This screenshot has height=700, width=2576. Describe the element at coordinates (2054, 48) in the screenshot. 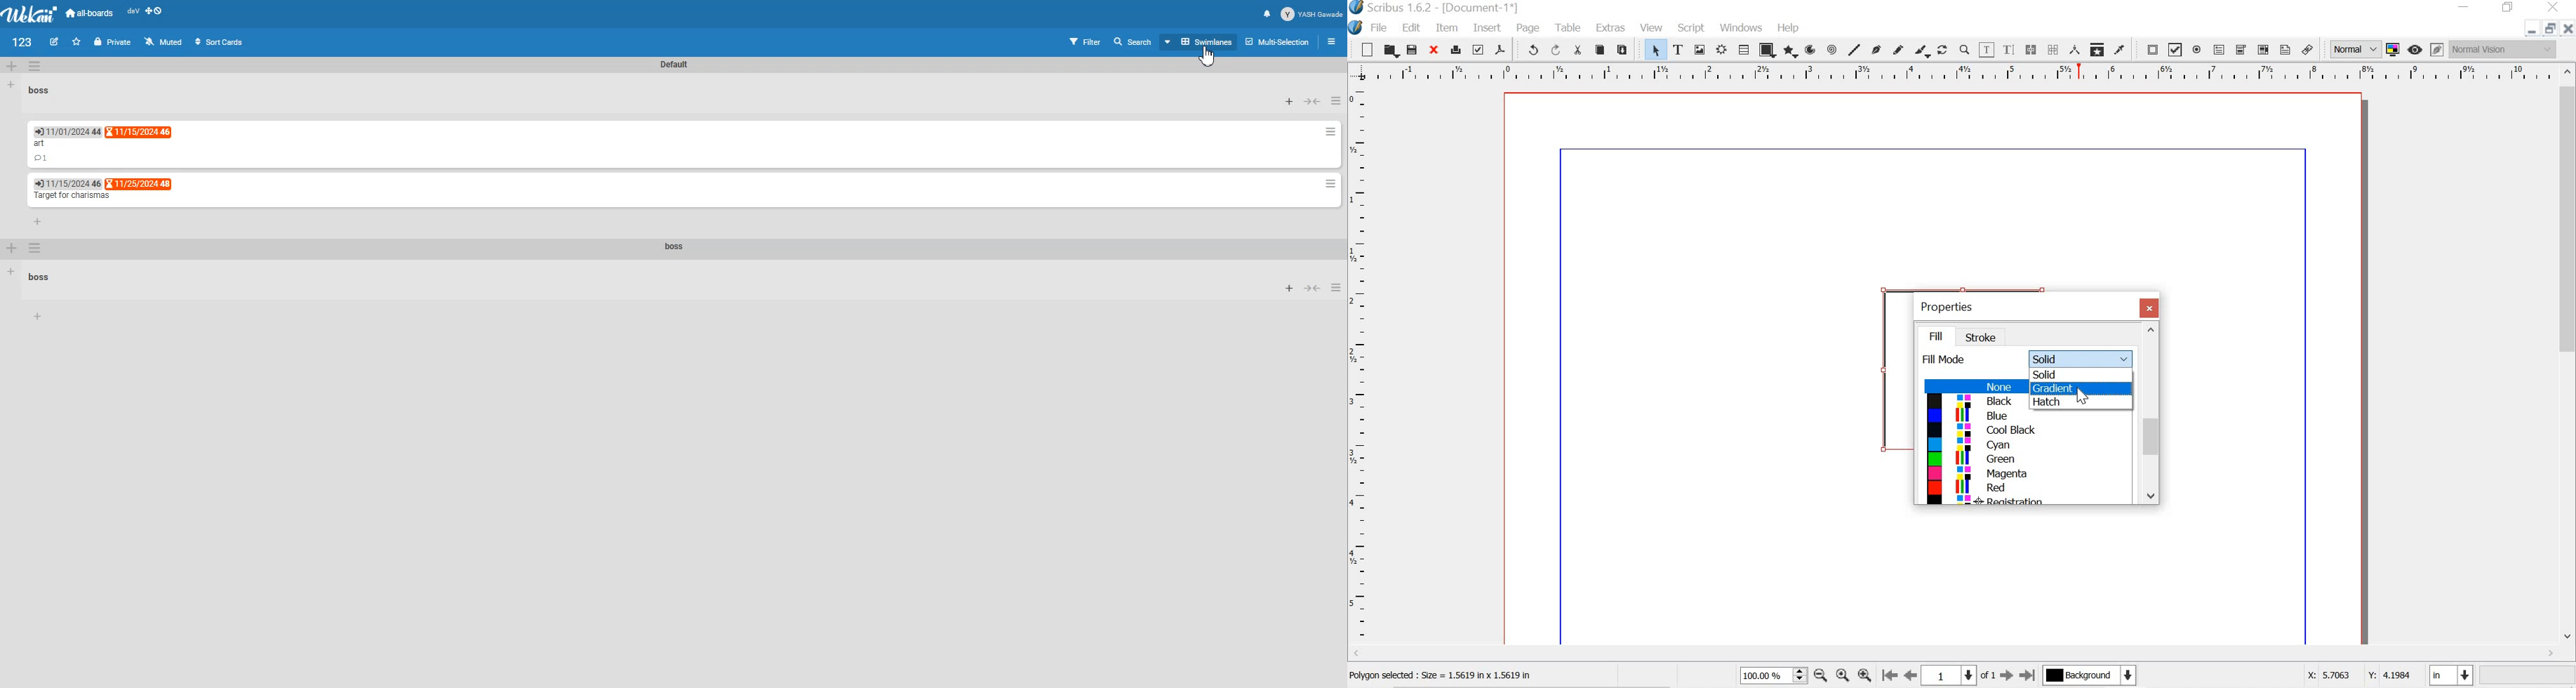

I see `unlink text frames` at that location.